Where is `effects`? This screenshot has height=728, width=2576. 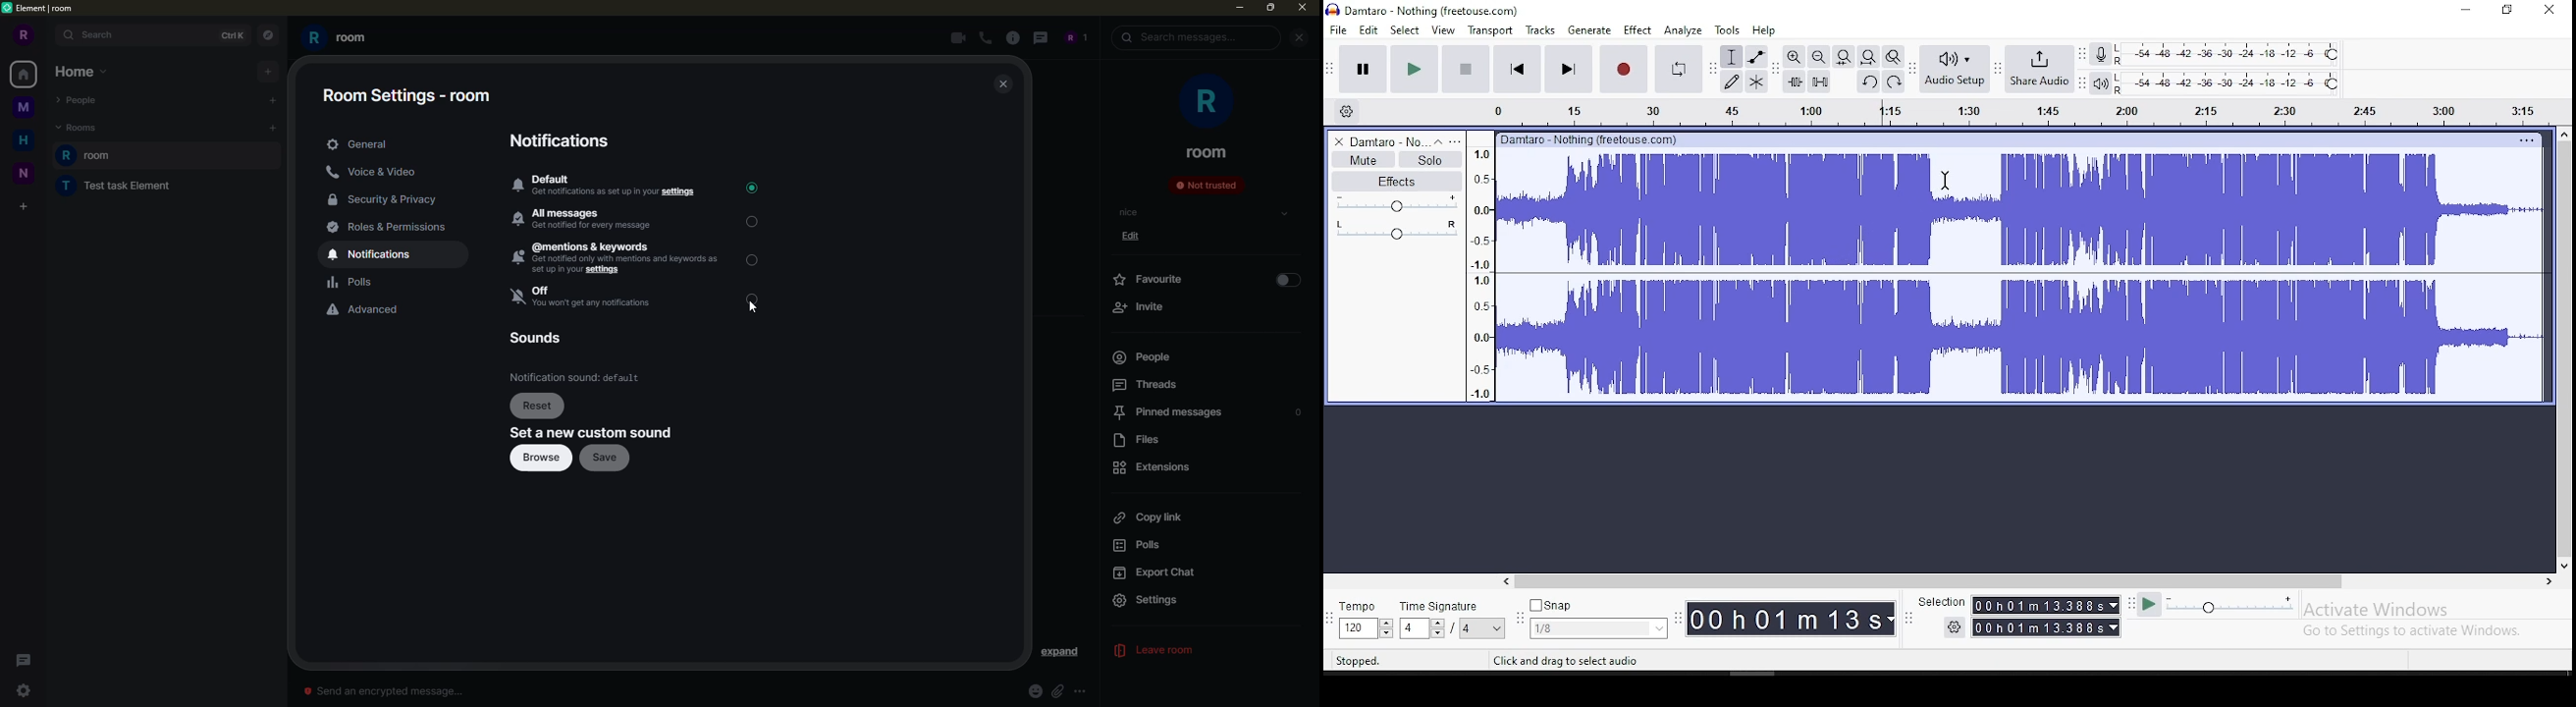 effects is located at coordinates (1397, 182).